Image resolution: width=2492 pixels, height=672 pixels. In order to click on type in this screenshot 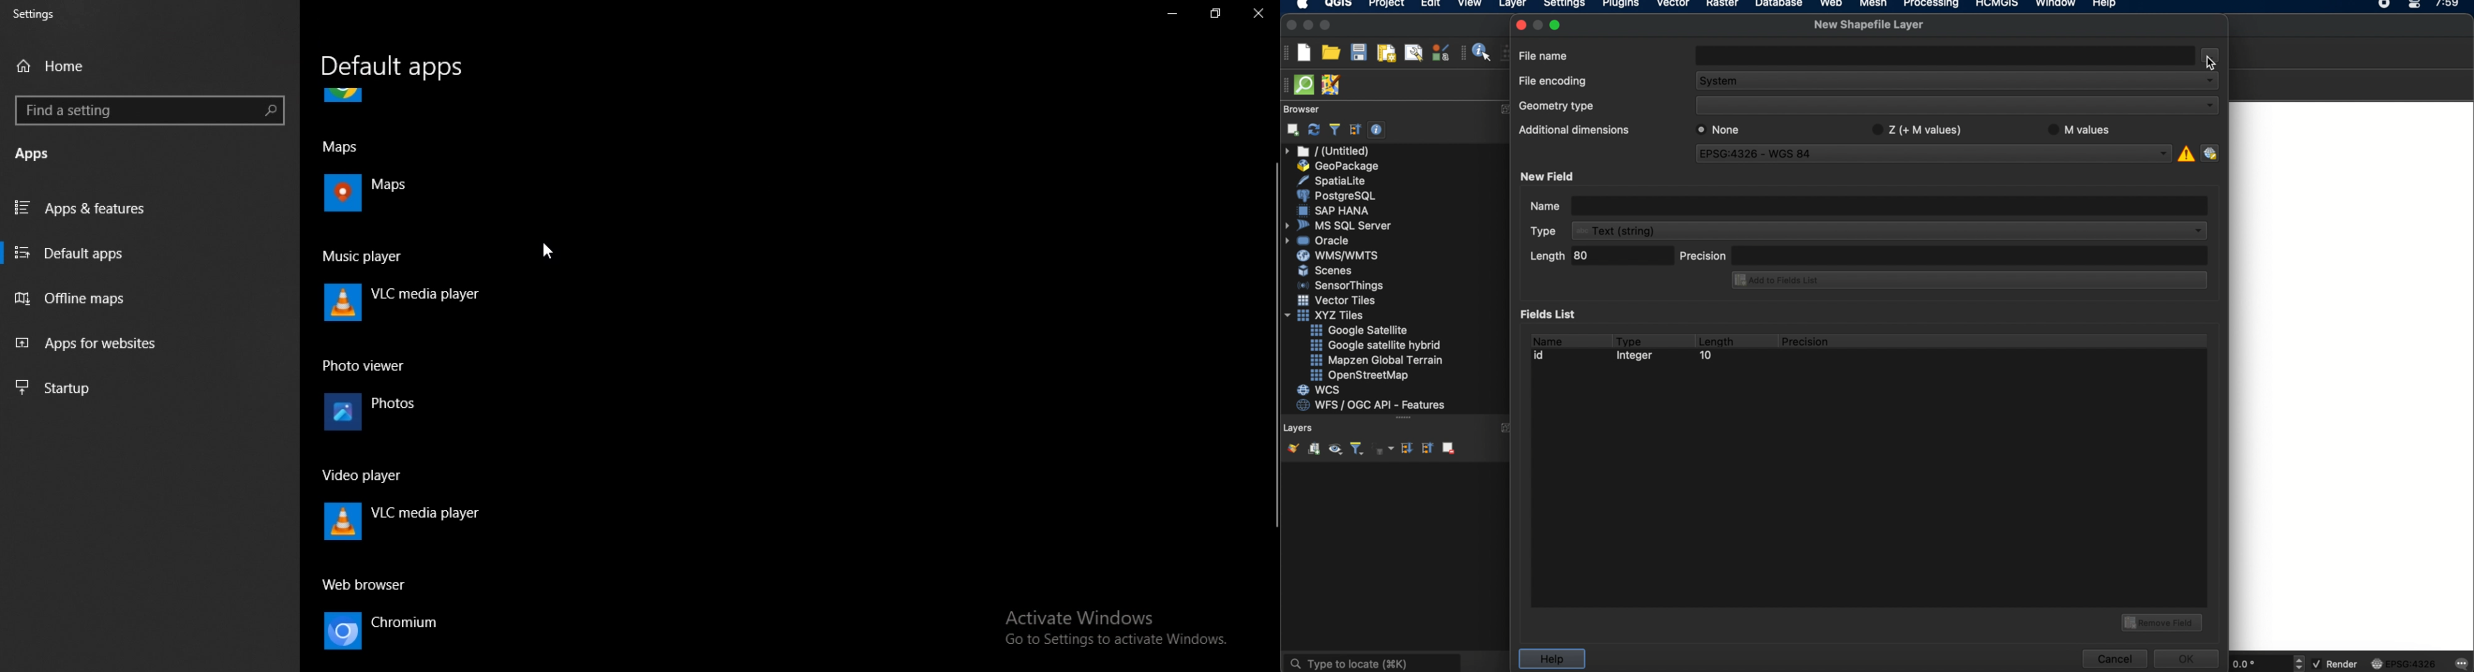, I will do `click(1546, 231)`.